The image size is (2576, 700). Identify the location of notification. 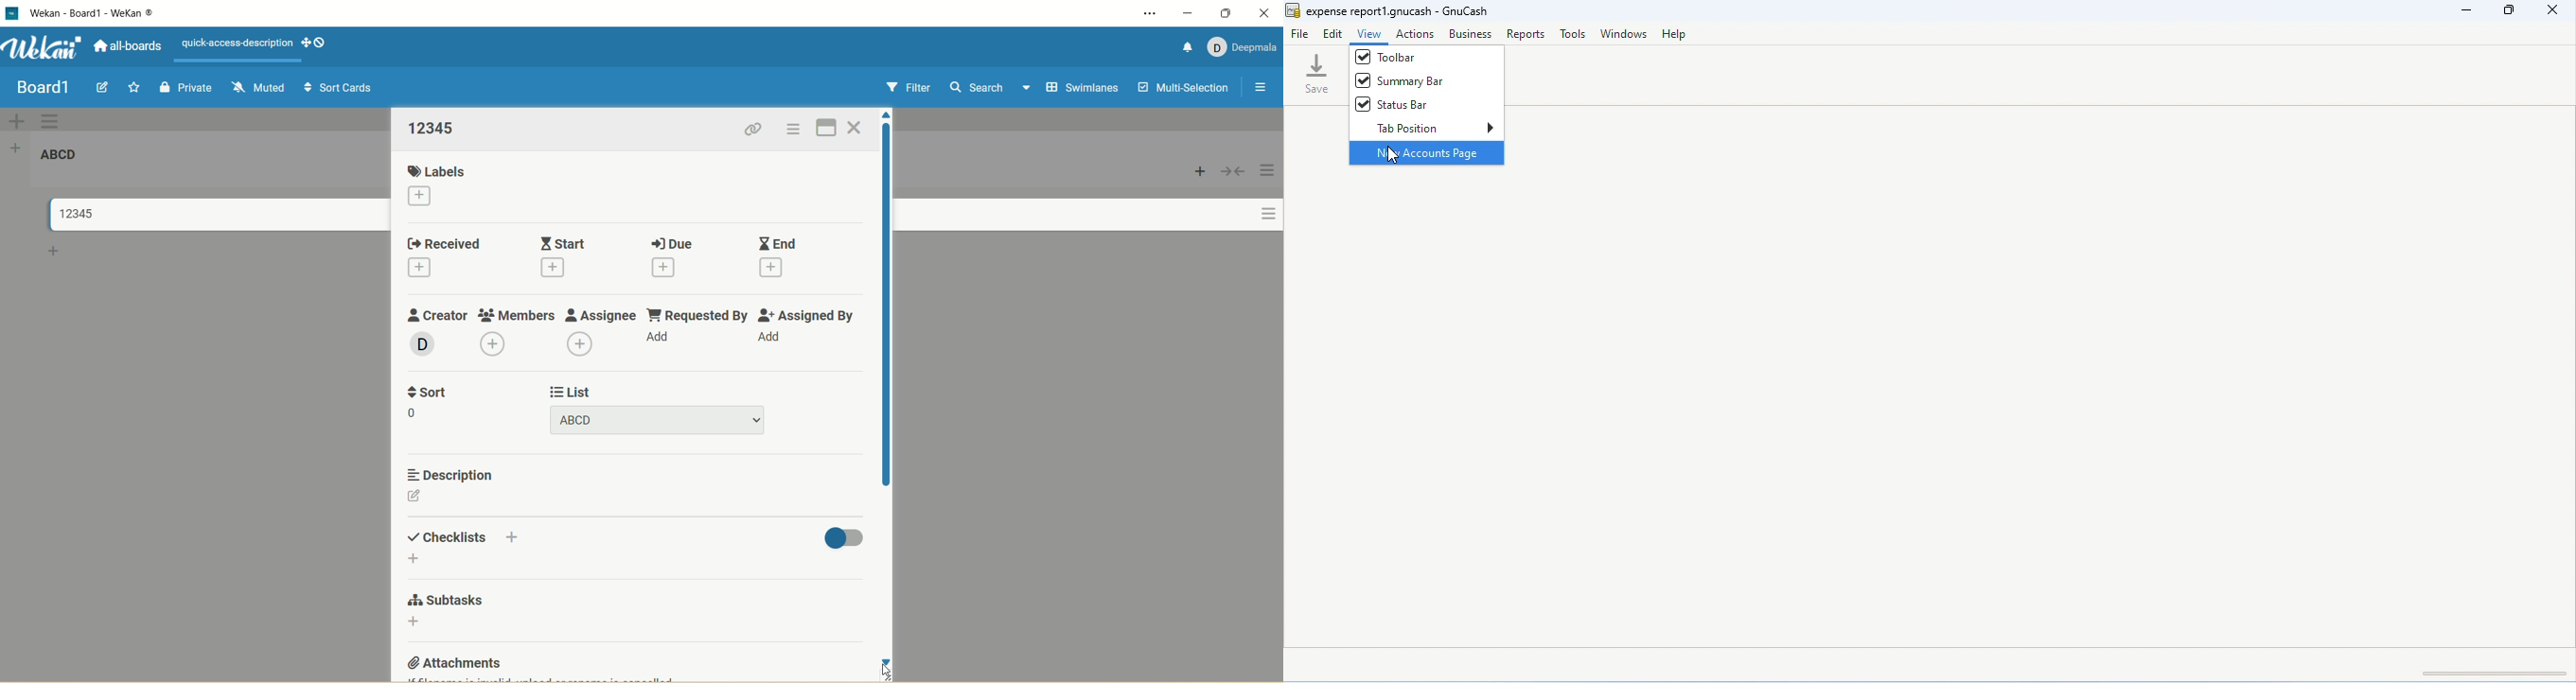
(1183, 46).